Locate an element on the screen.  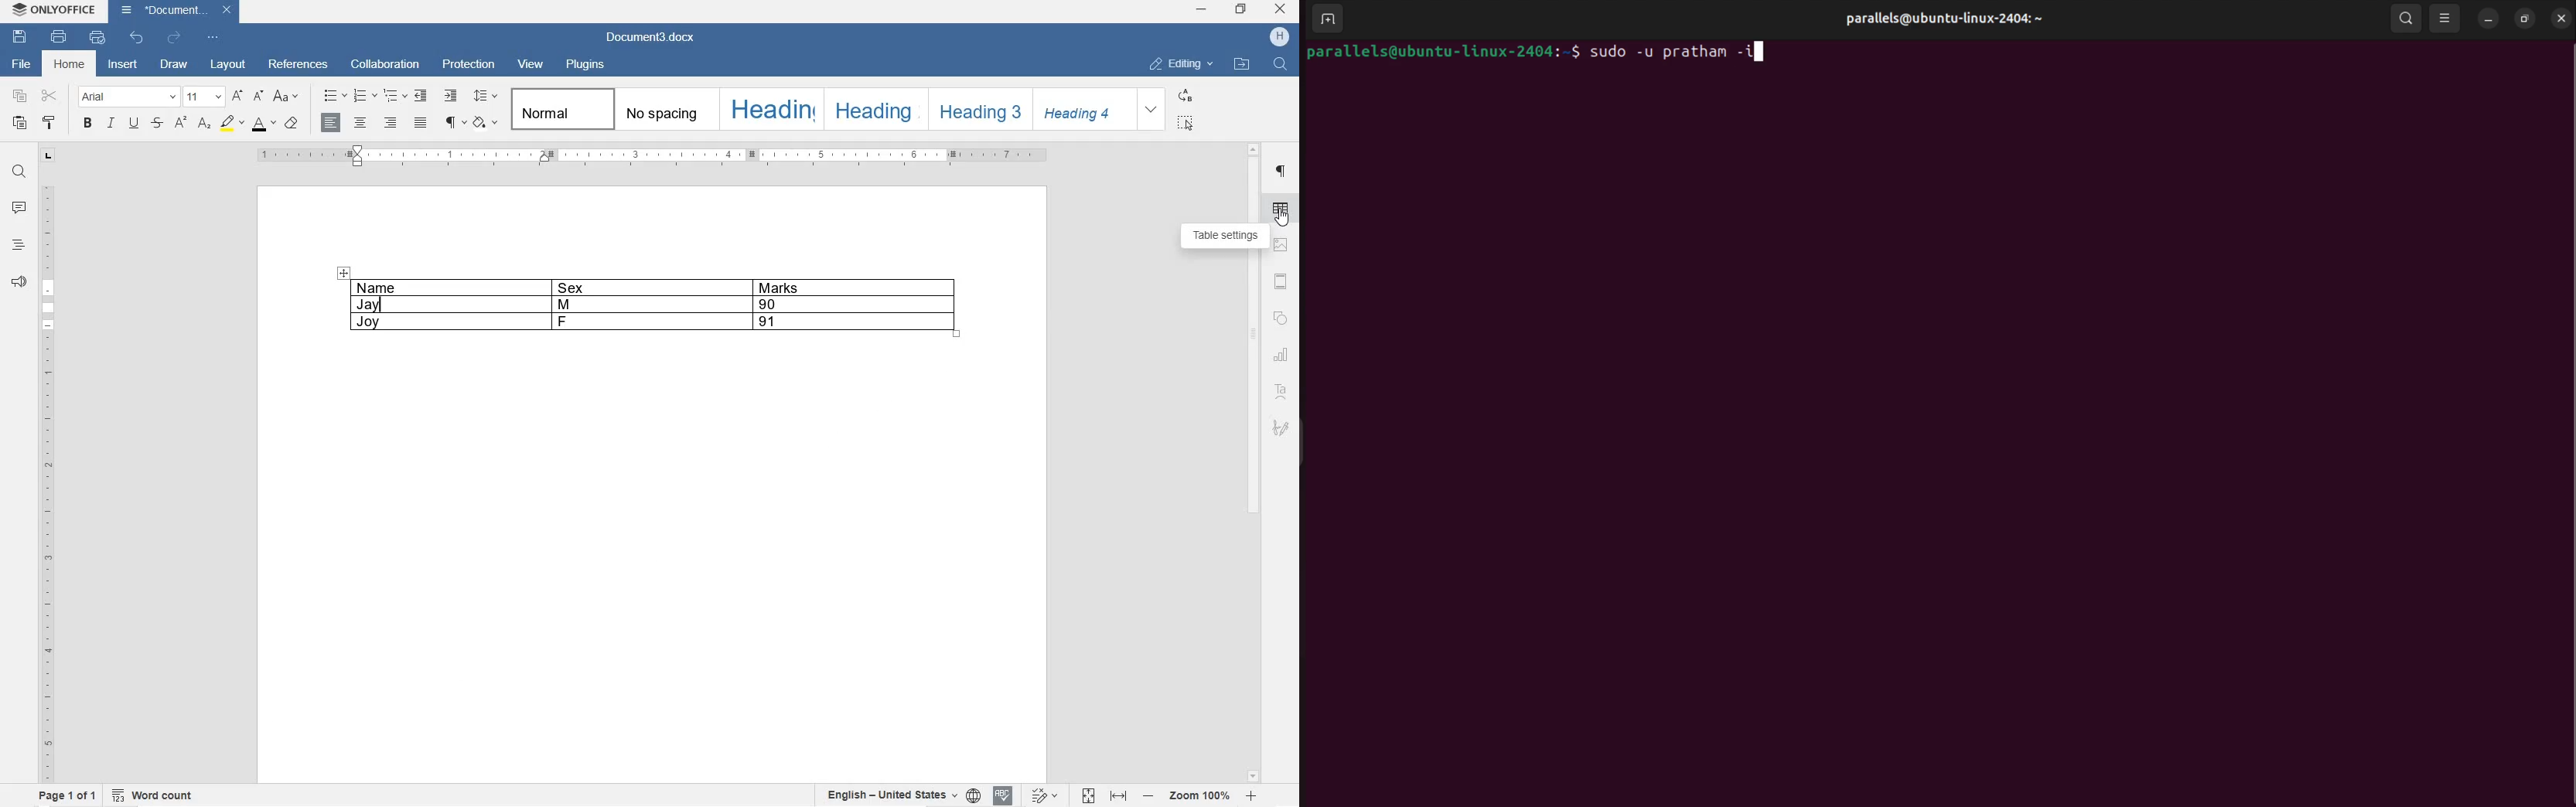
PAGE 1 OF 1 is located at coordinates (66, 795).